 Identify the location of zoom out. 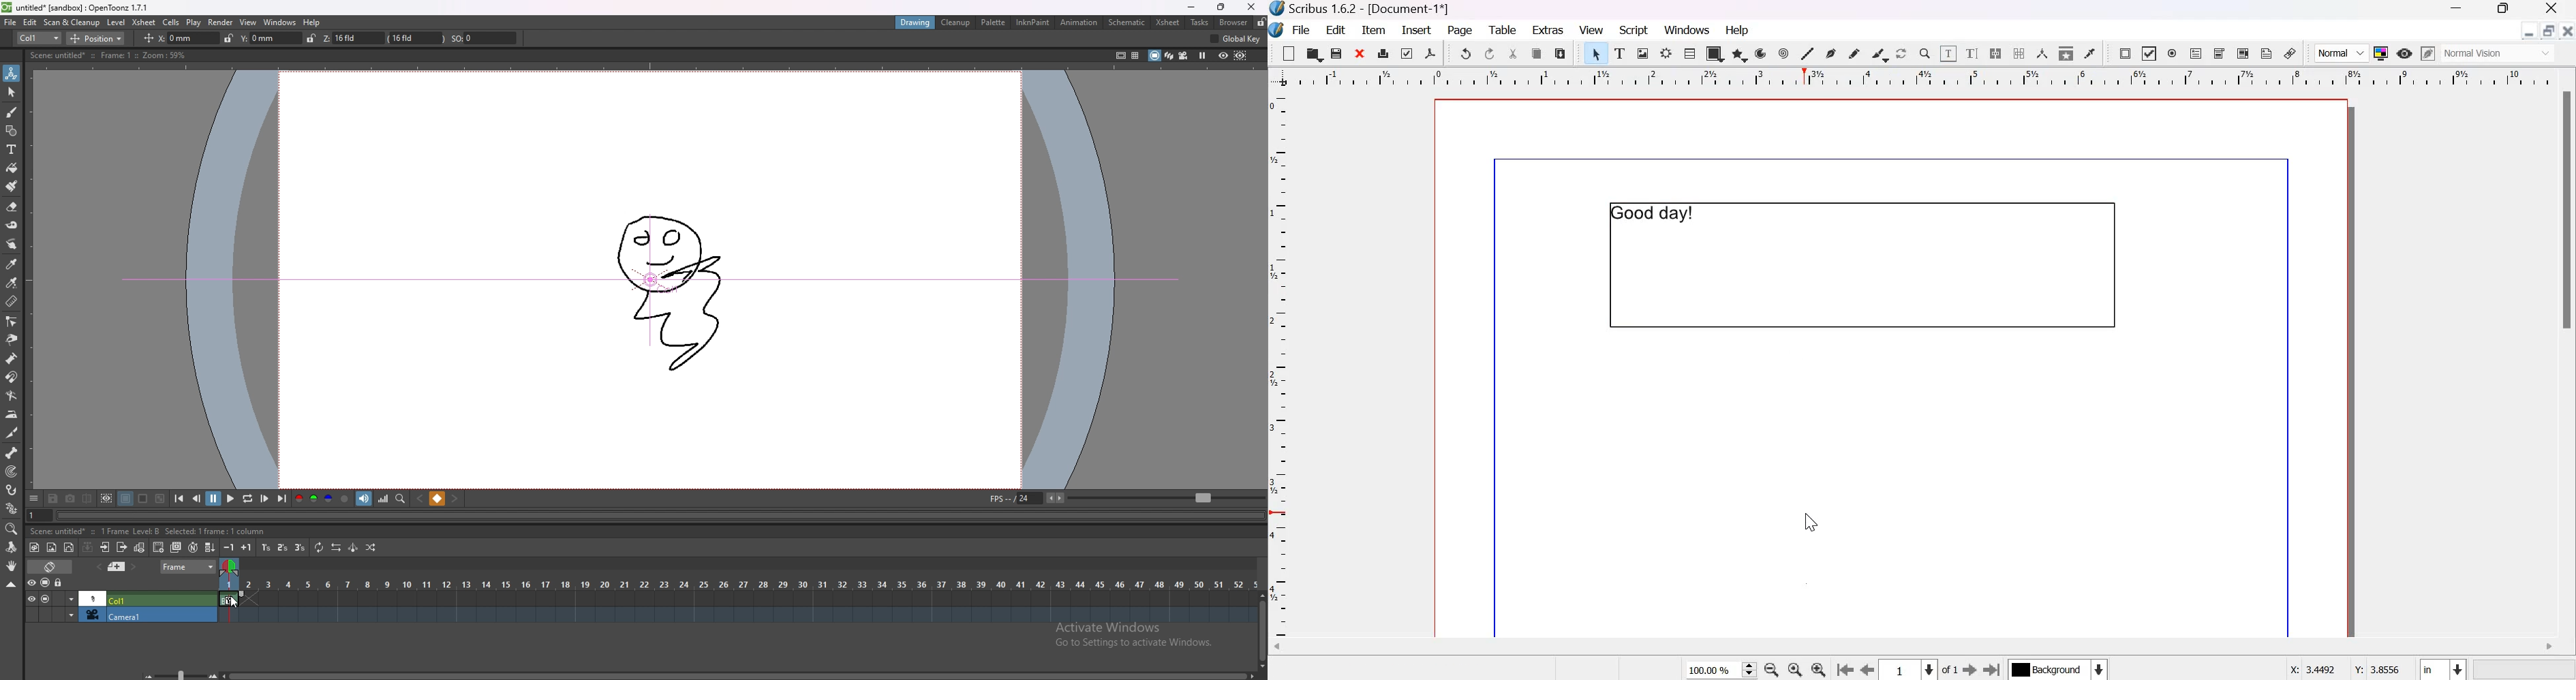
(1771, 670).